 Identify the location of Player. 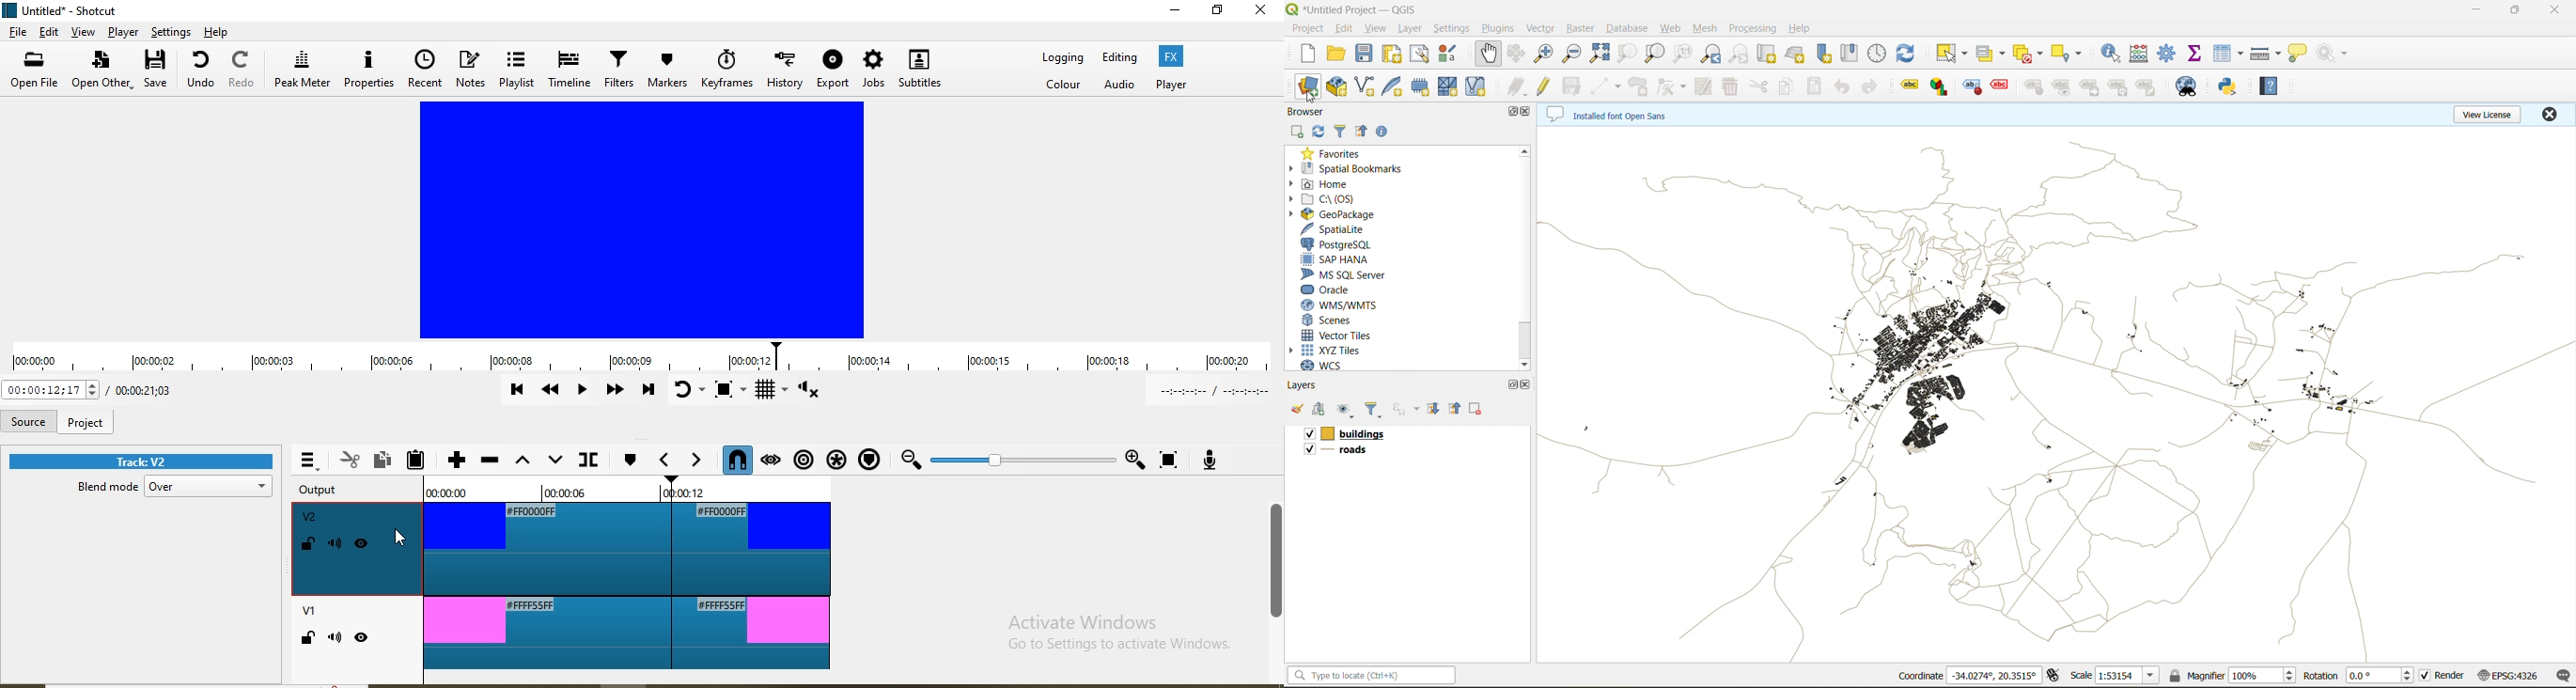
(123, 32).